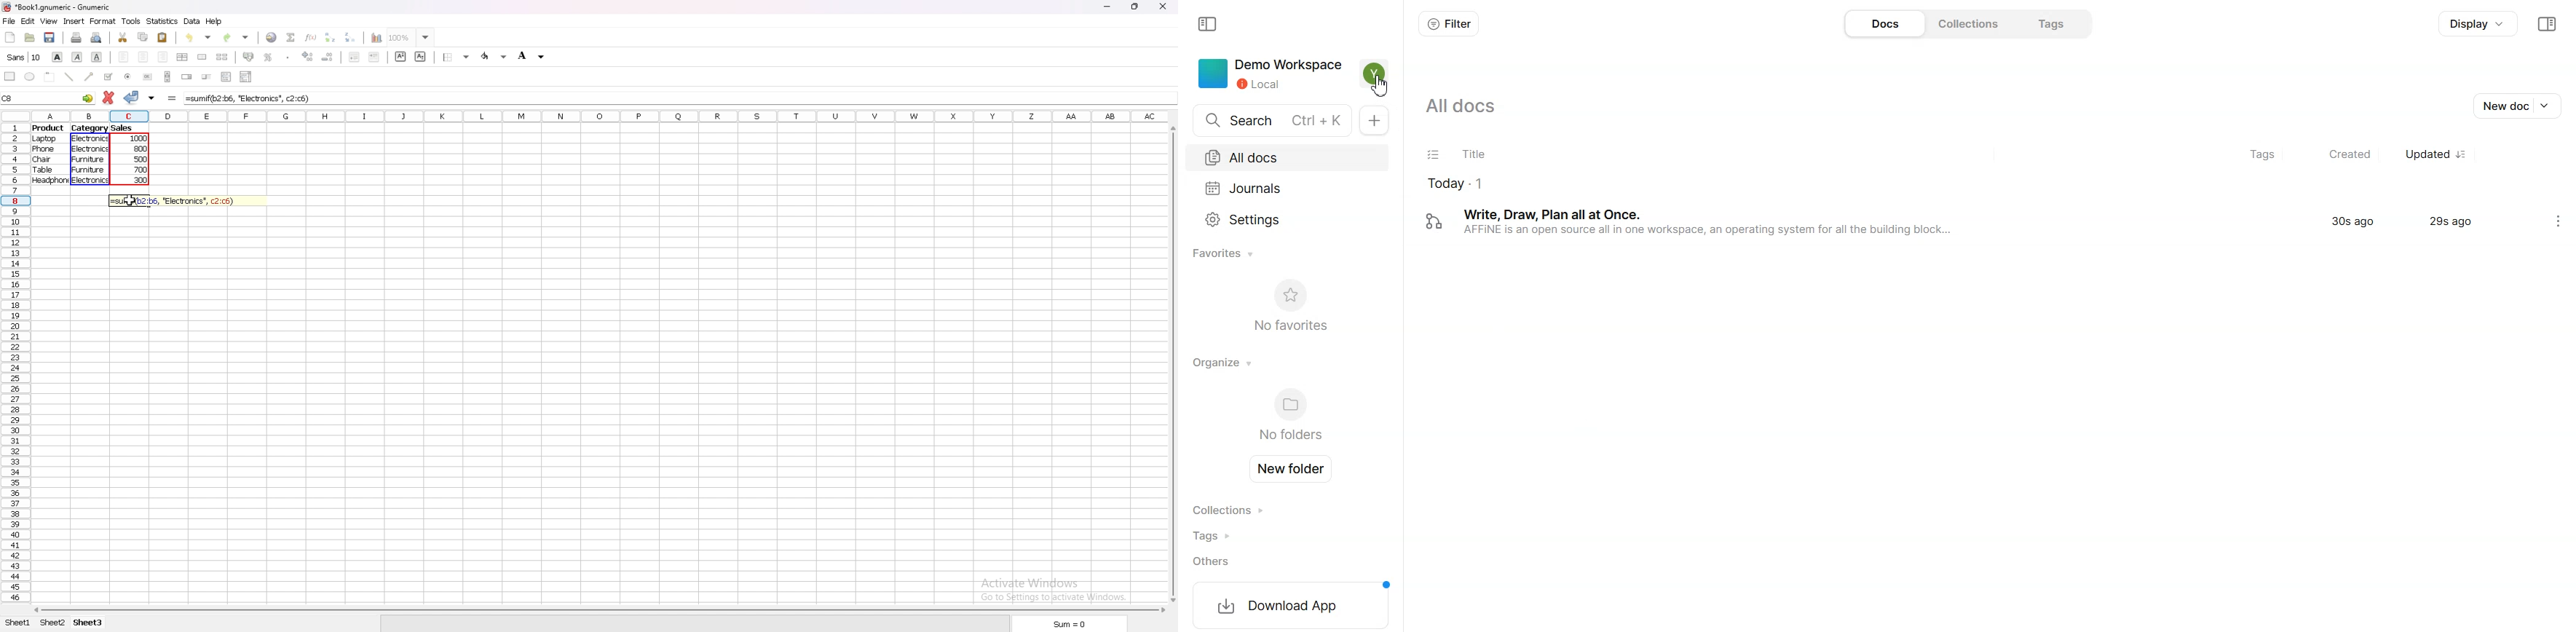  Describe the element at coordinates (31, 36) in the screenshot. I see `open` at that location.